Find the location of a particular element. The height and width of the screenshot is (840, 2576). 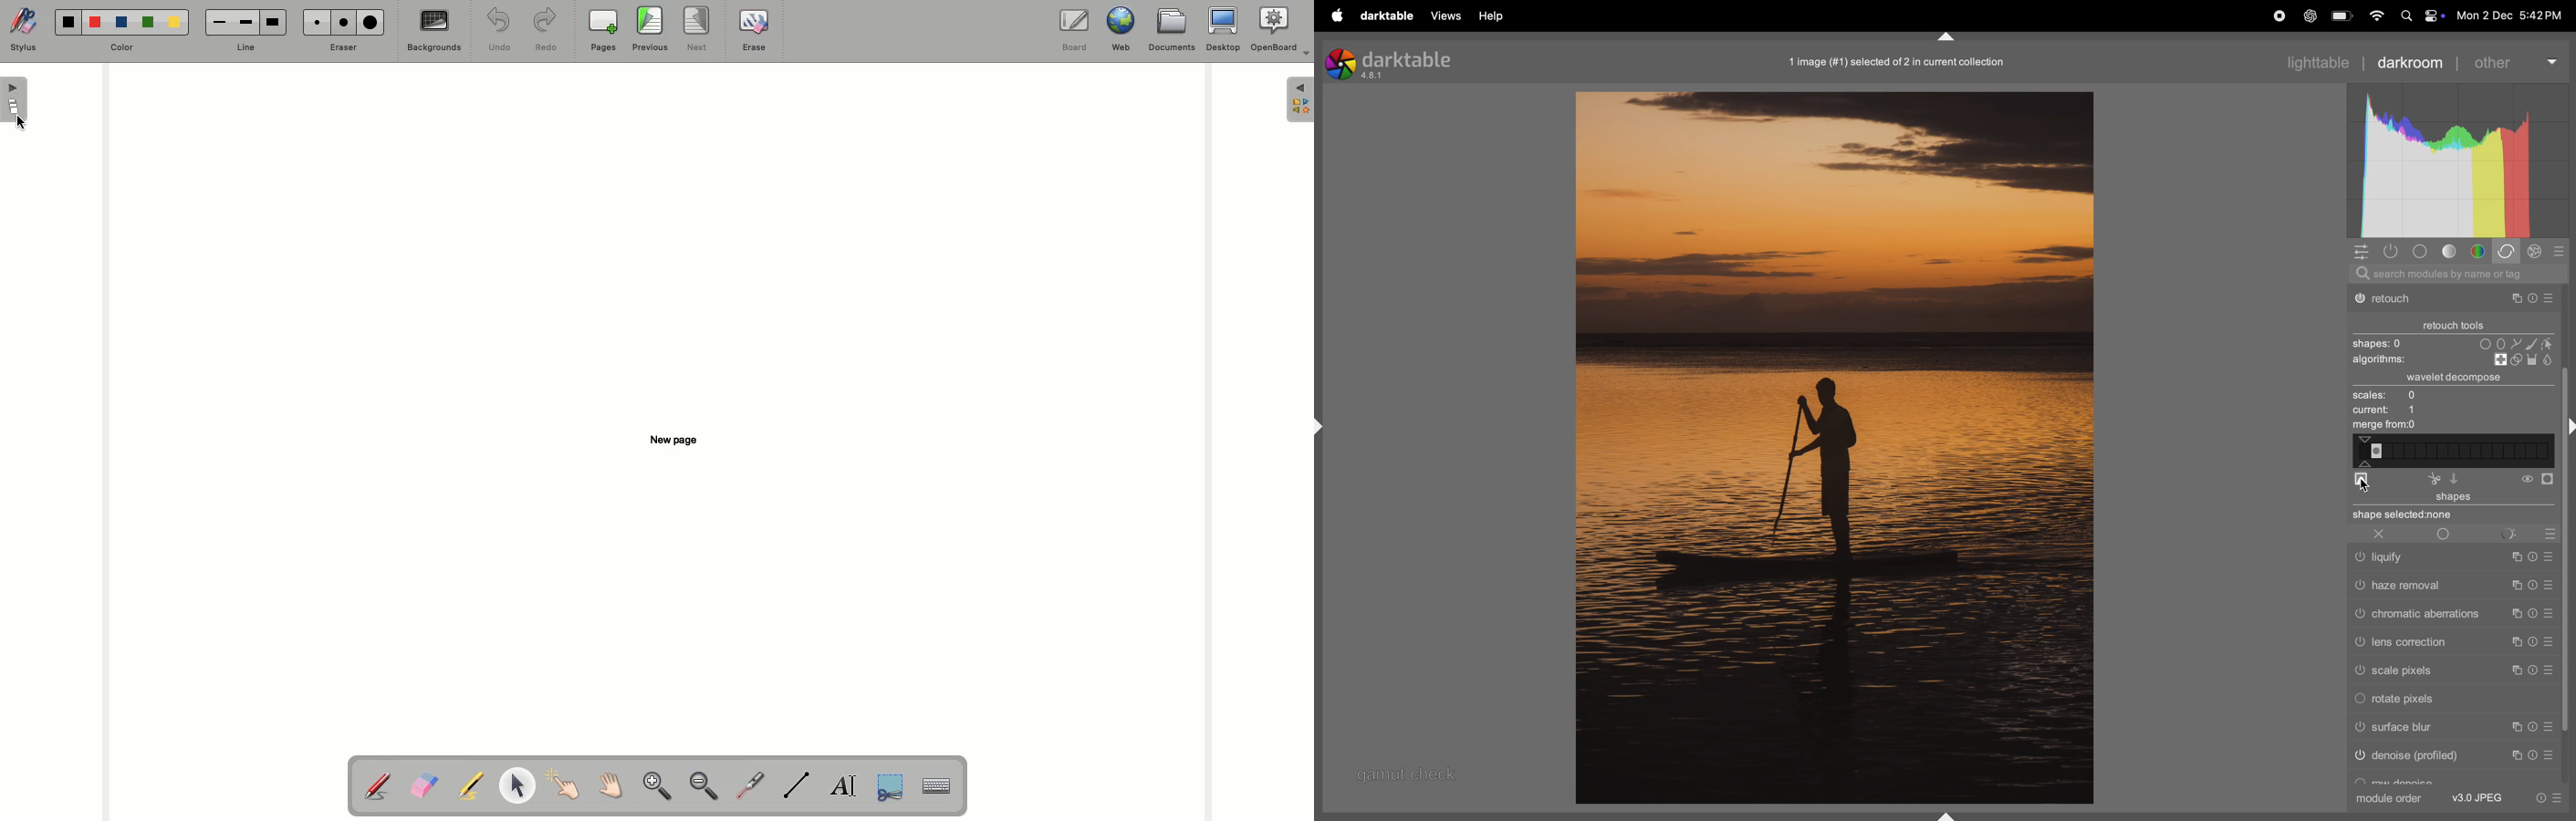

darkroom is located at coordinates (2411, 63).